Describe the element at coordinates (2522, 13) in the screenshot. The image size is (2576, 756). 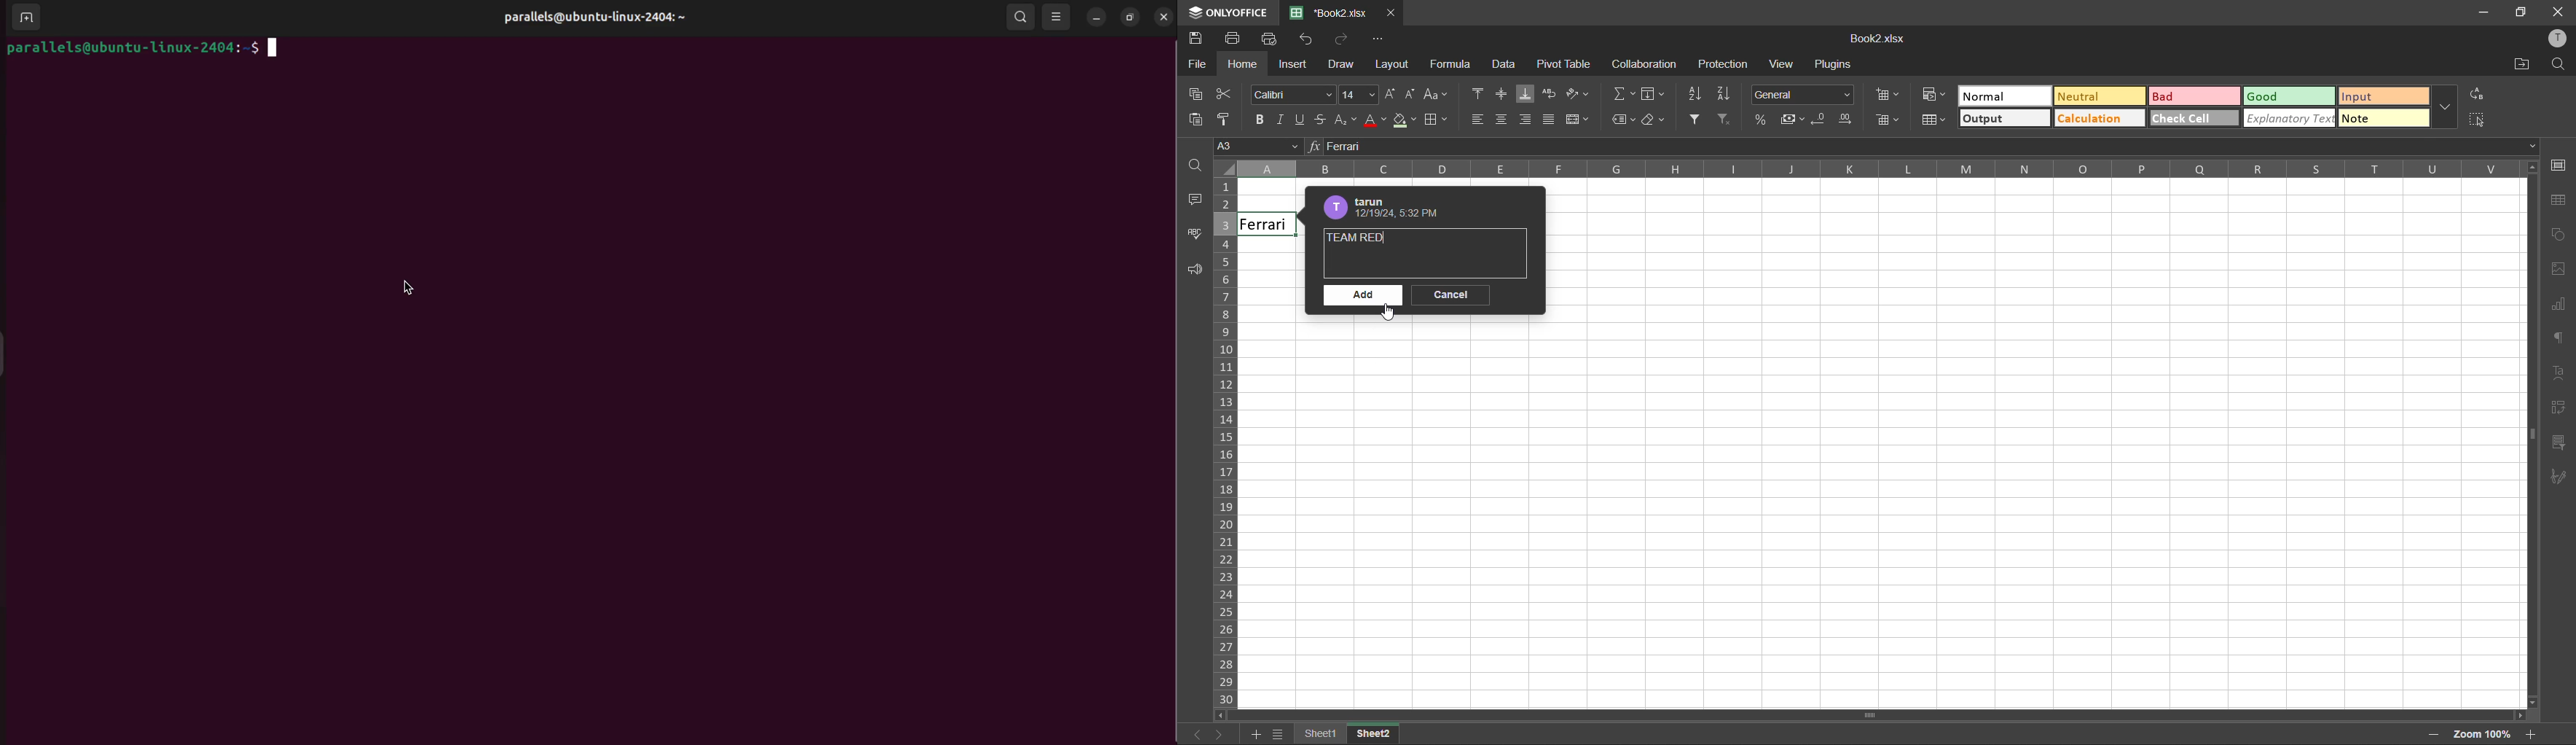
I see `Full Screen` at that location.